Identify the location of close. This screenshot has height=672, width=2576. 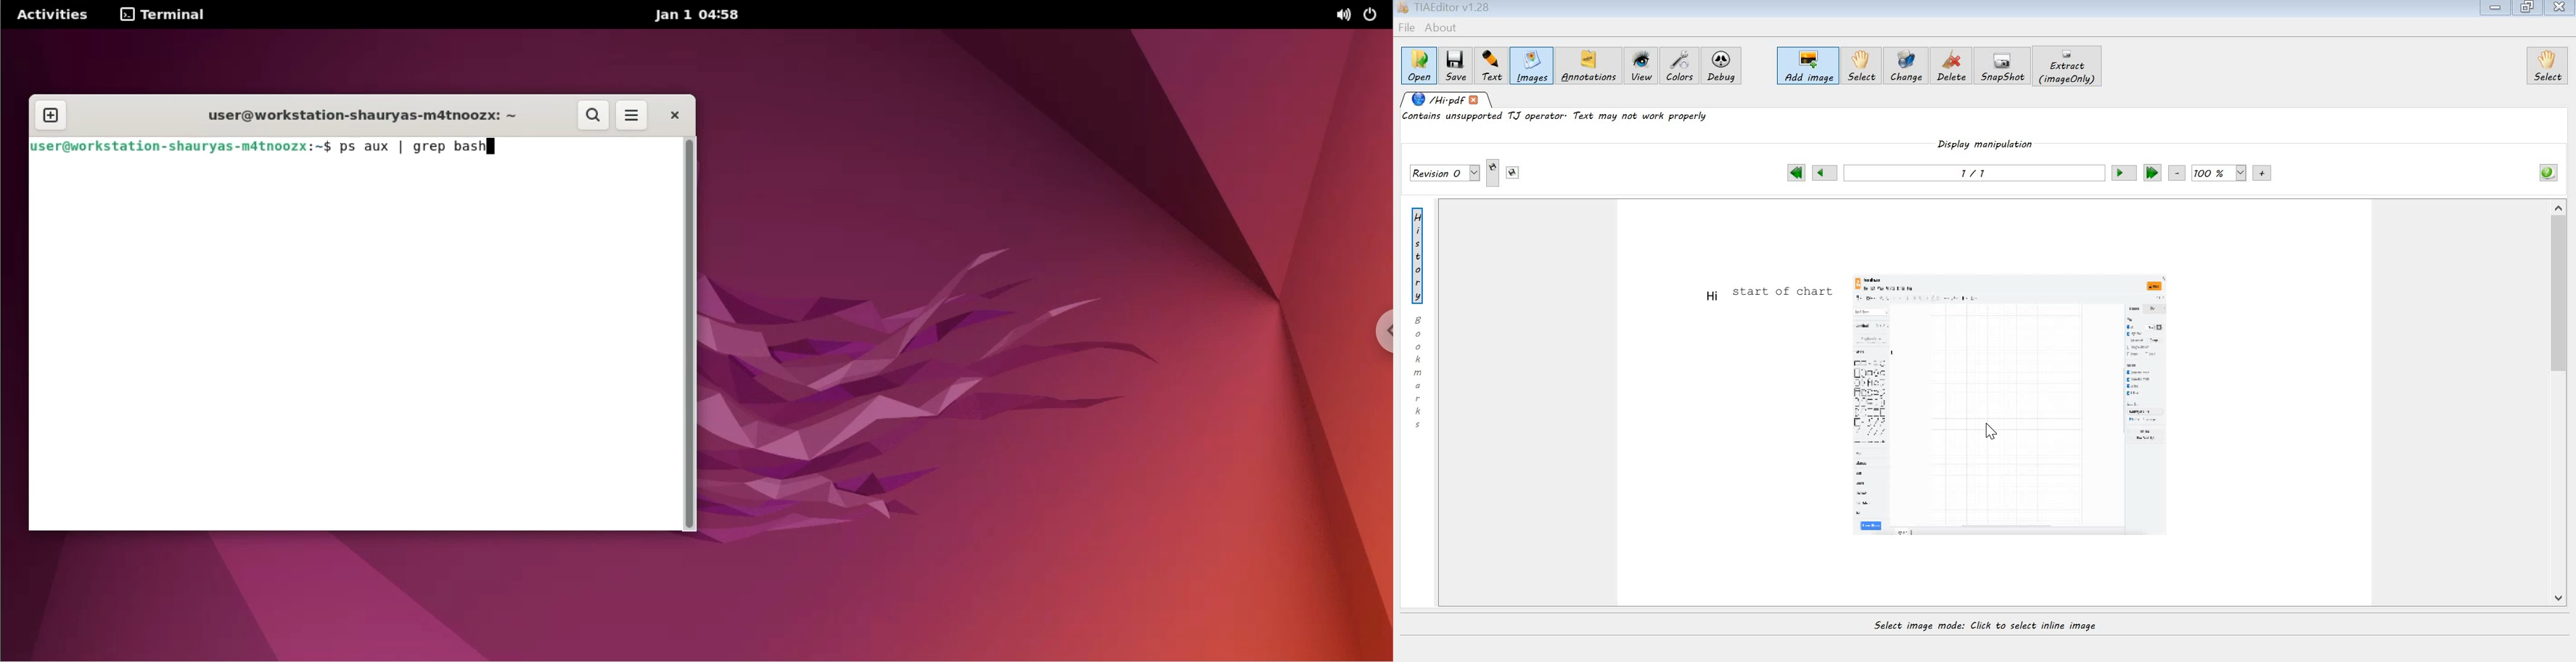
(673, 116).